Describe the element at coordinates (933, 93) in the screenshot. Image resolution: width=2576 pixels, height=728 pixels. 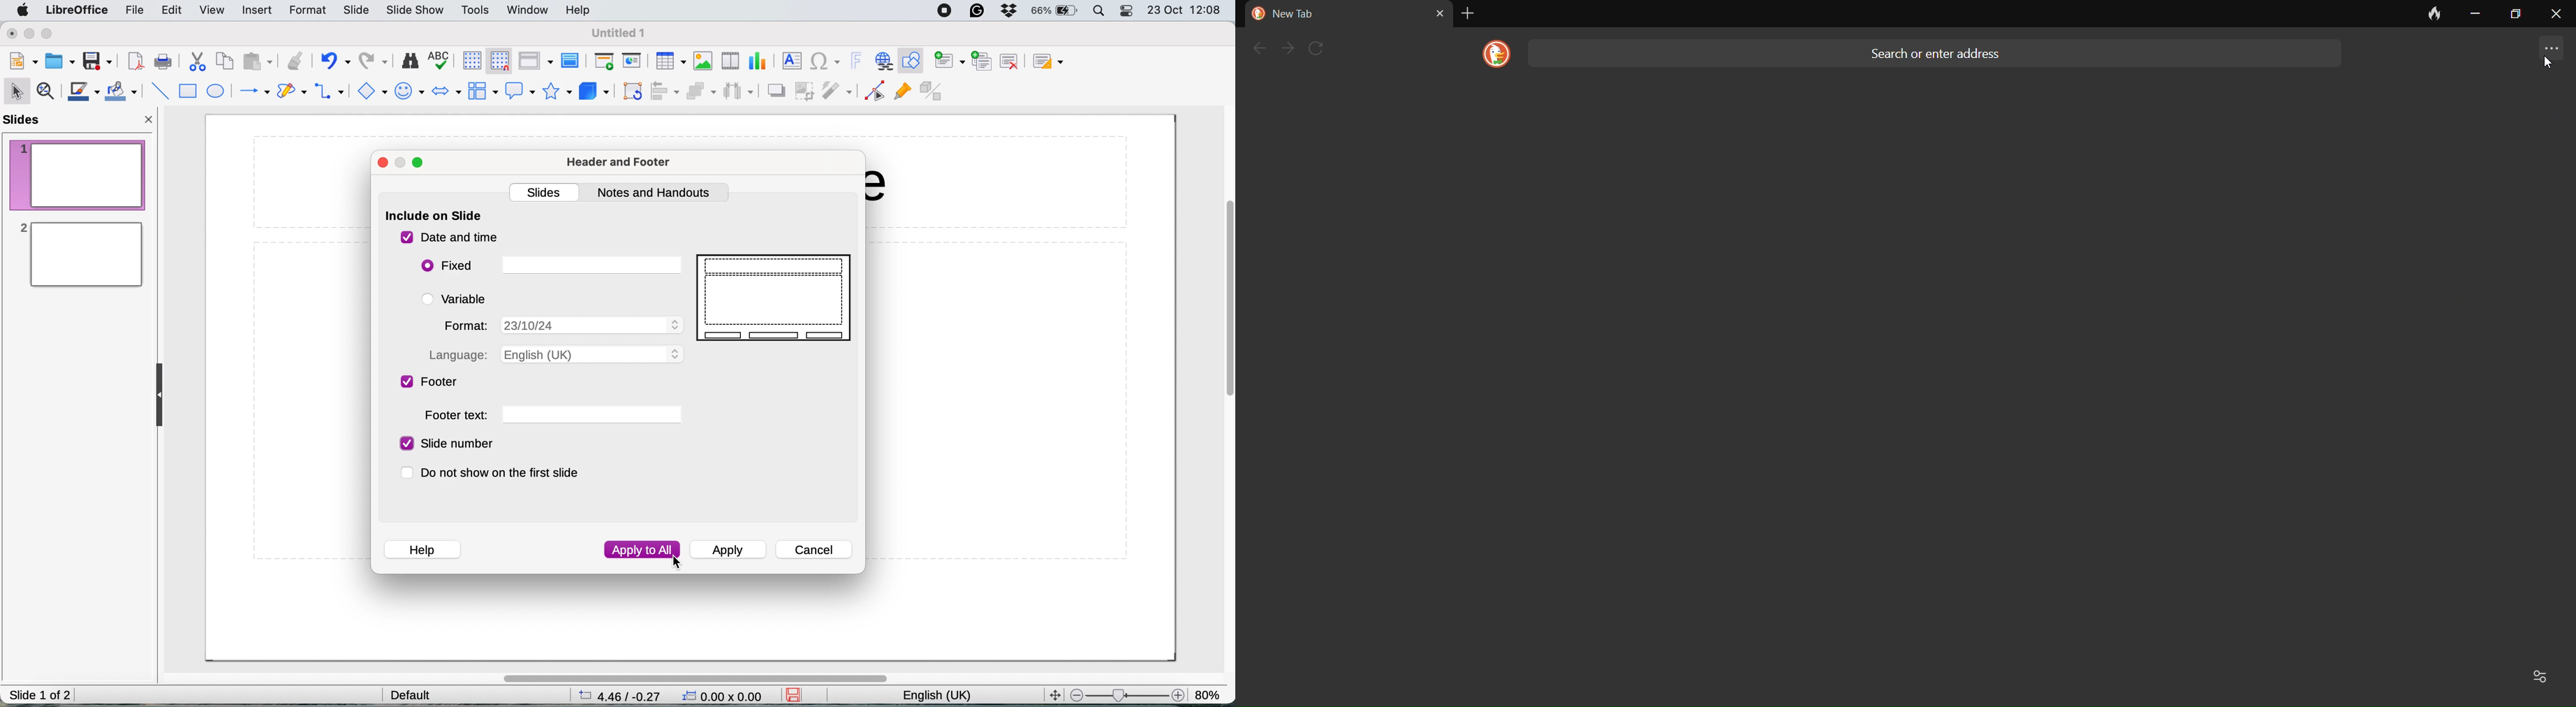
I see `toggle extrusion` at that location.